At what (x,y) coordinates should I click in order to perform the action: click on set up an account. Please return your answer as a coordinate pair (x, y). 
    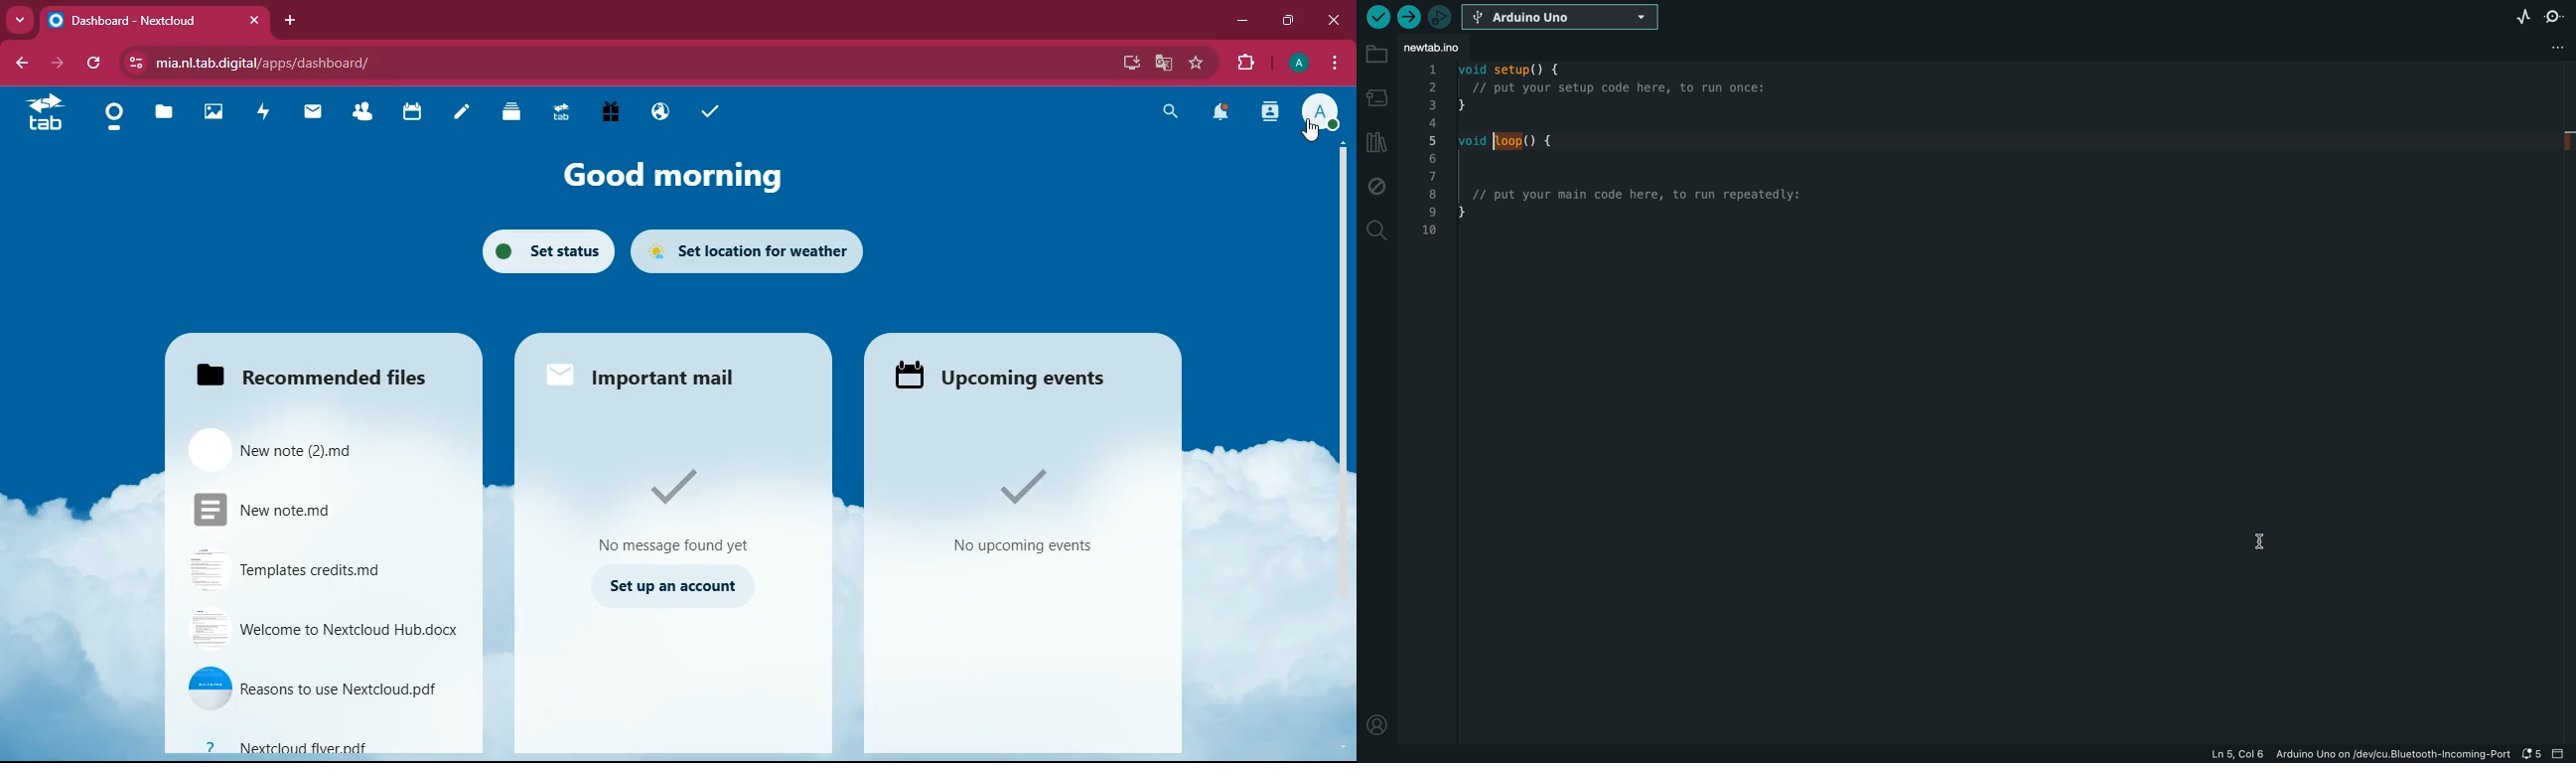
    Looking at the image, I should click on (678, 588).